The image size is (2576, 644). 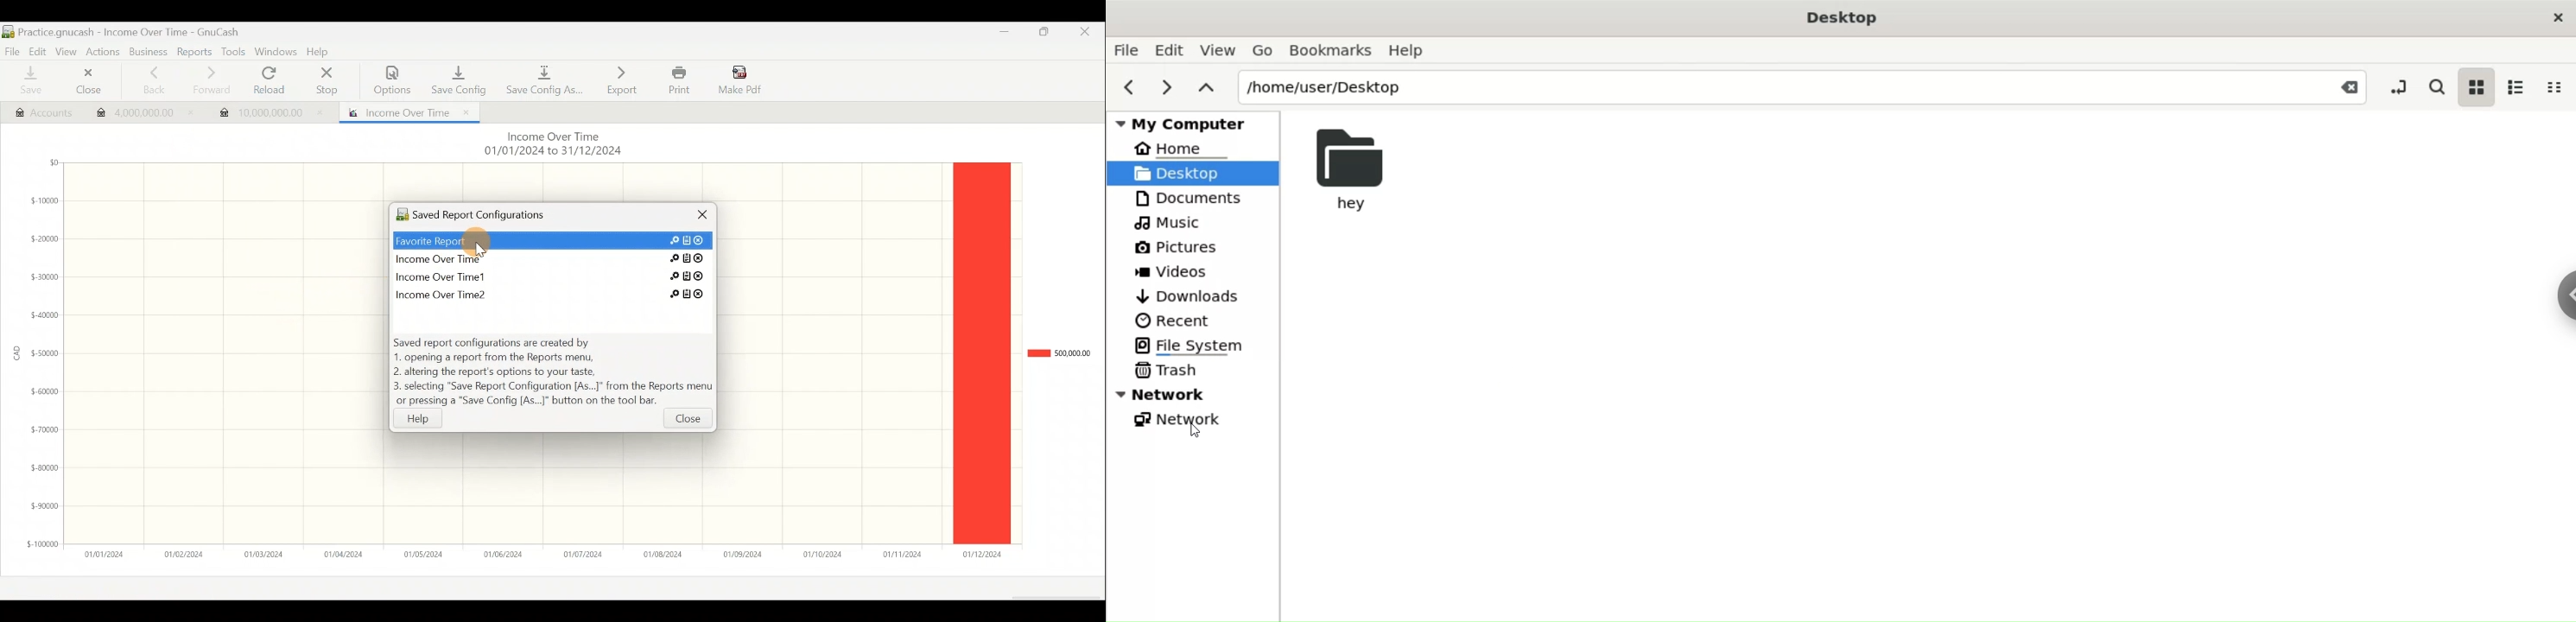 I want to click on y-axis (amount in CAD), so click(x=40, y=360).